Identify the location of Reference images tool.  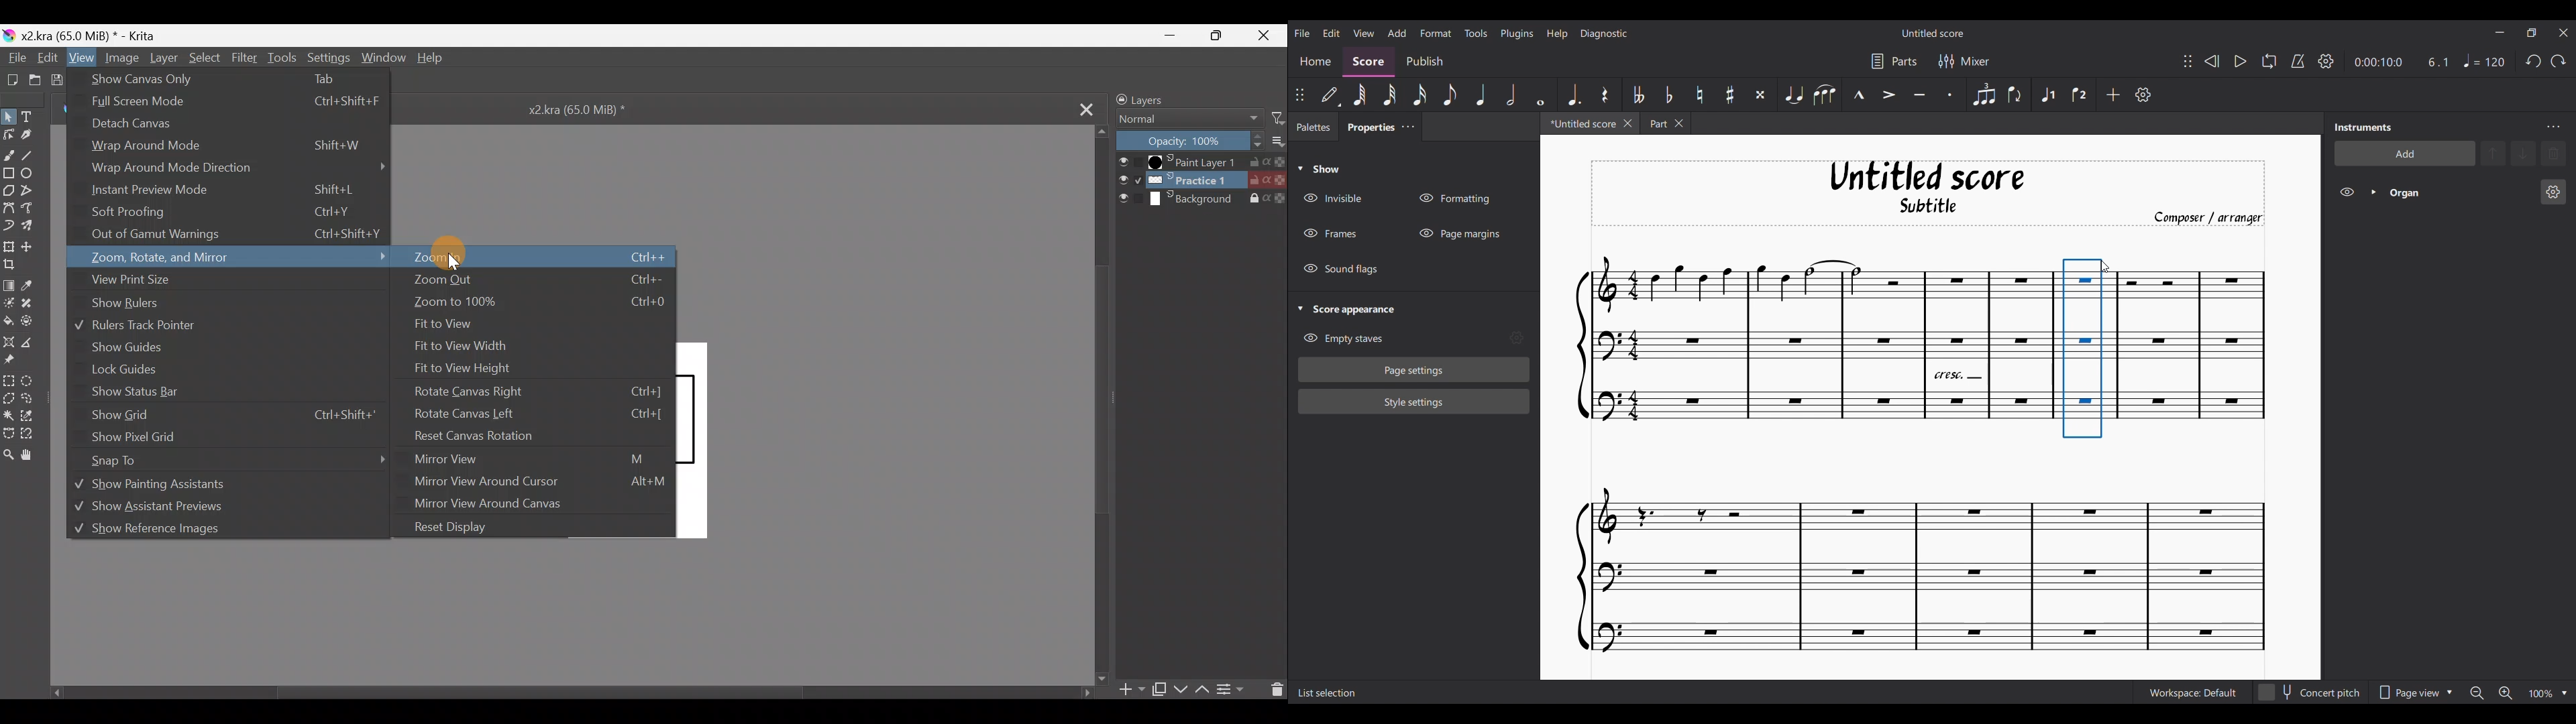
(15, 360).